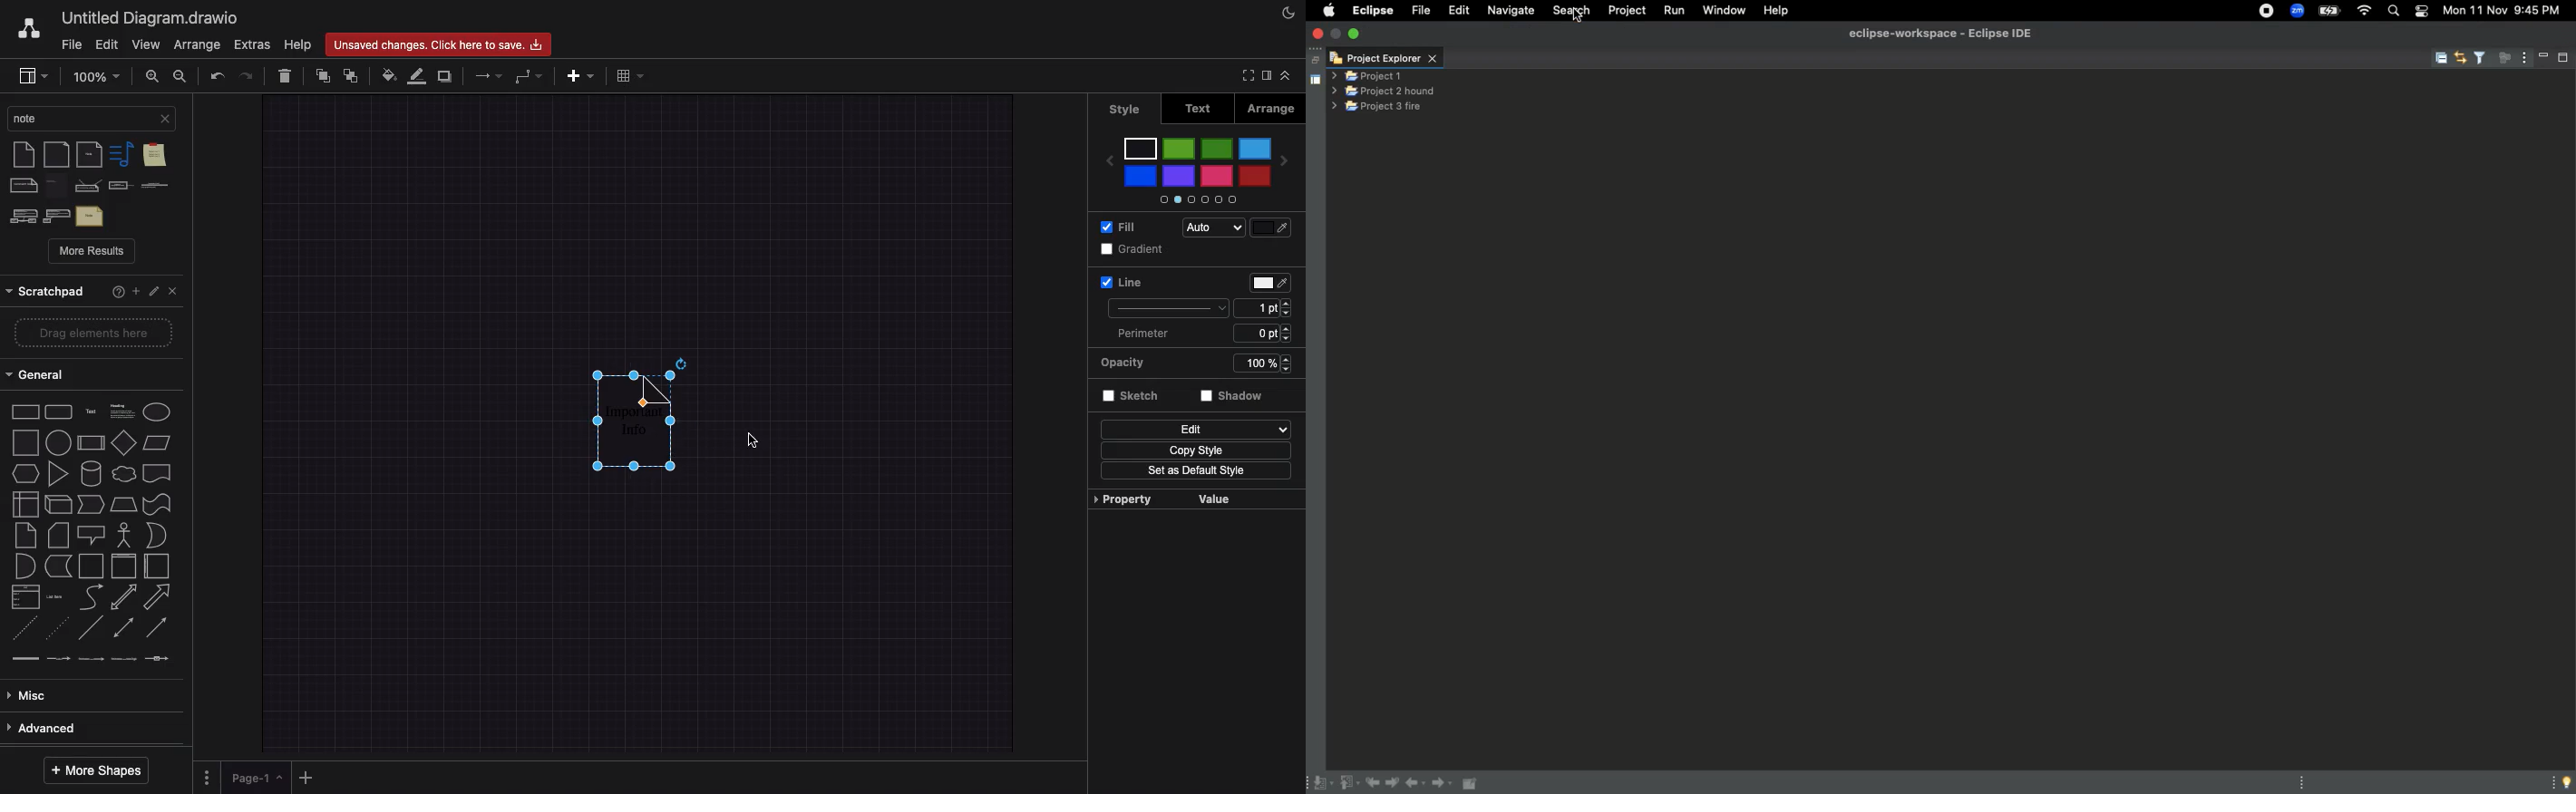  Describe the element at coordinates (91, 154) in the screenshot. I see `note` at that location.